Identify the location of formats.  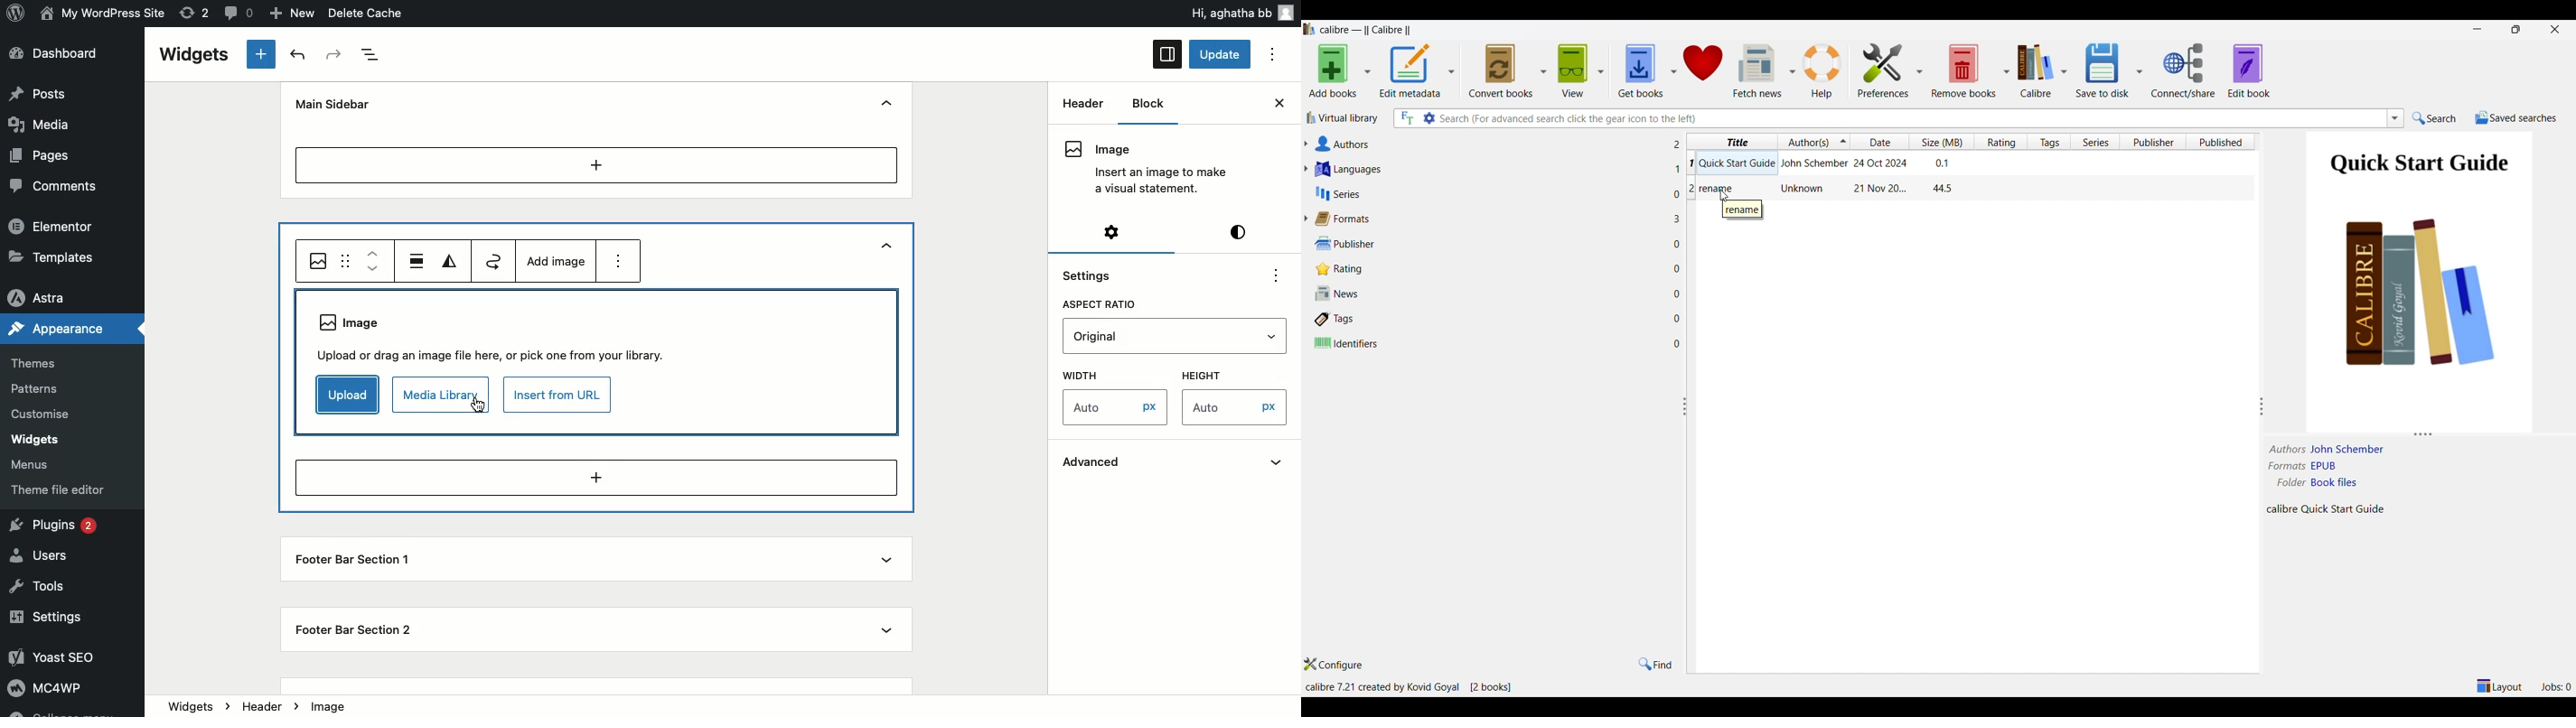
(2288, 466).